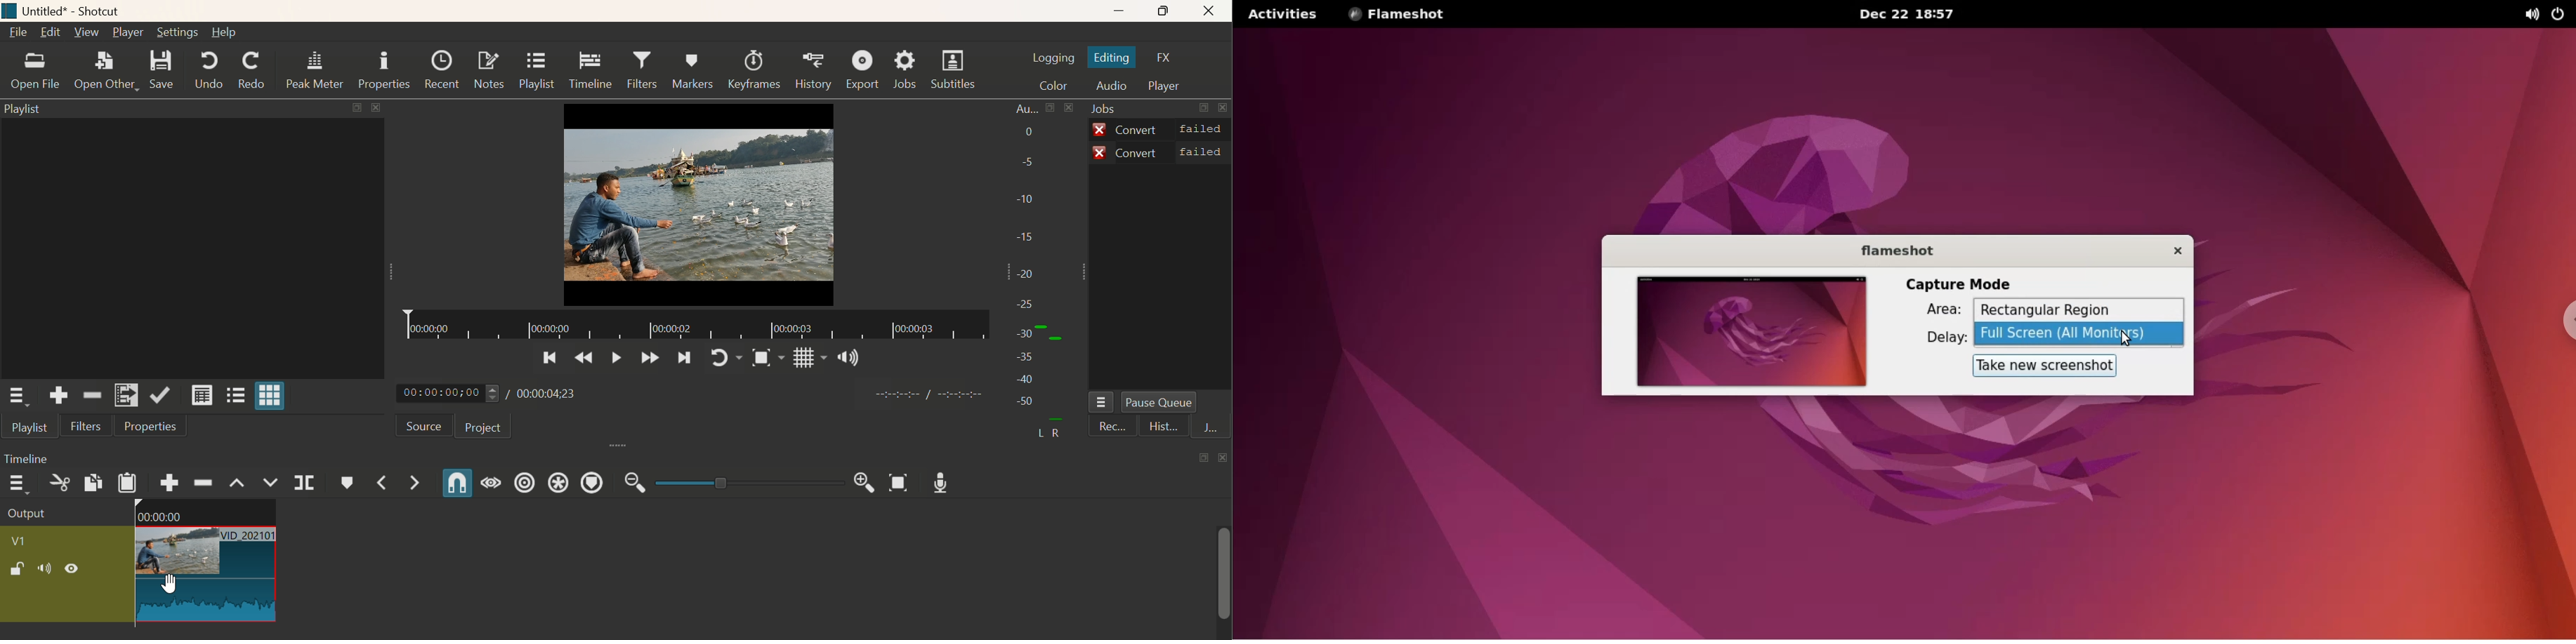 This screenshot has height=644, width=2576. What do you see at coordinates (51, 35) in the screenshot?
I see `Edit` at bounding box center [51, 35].